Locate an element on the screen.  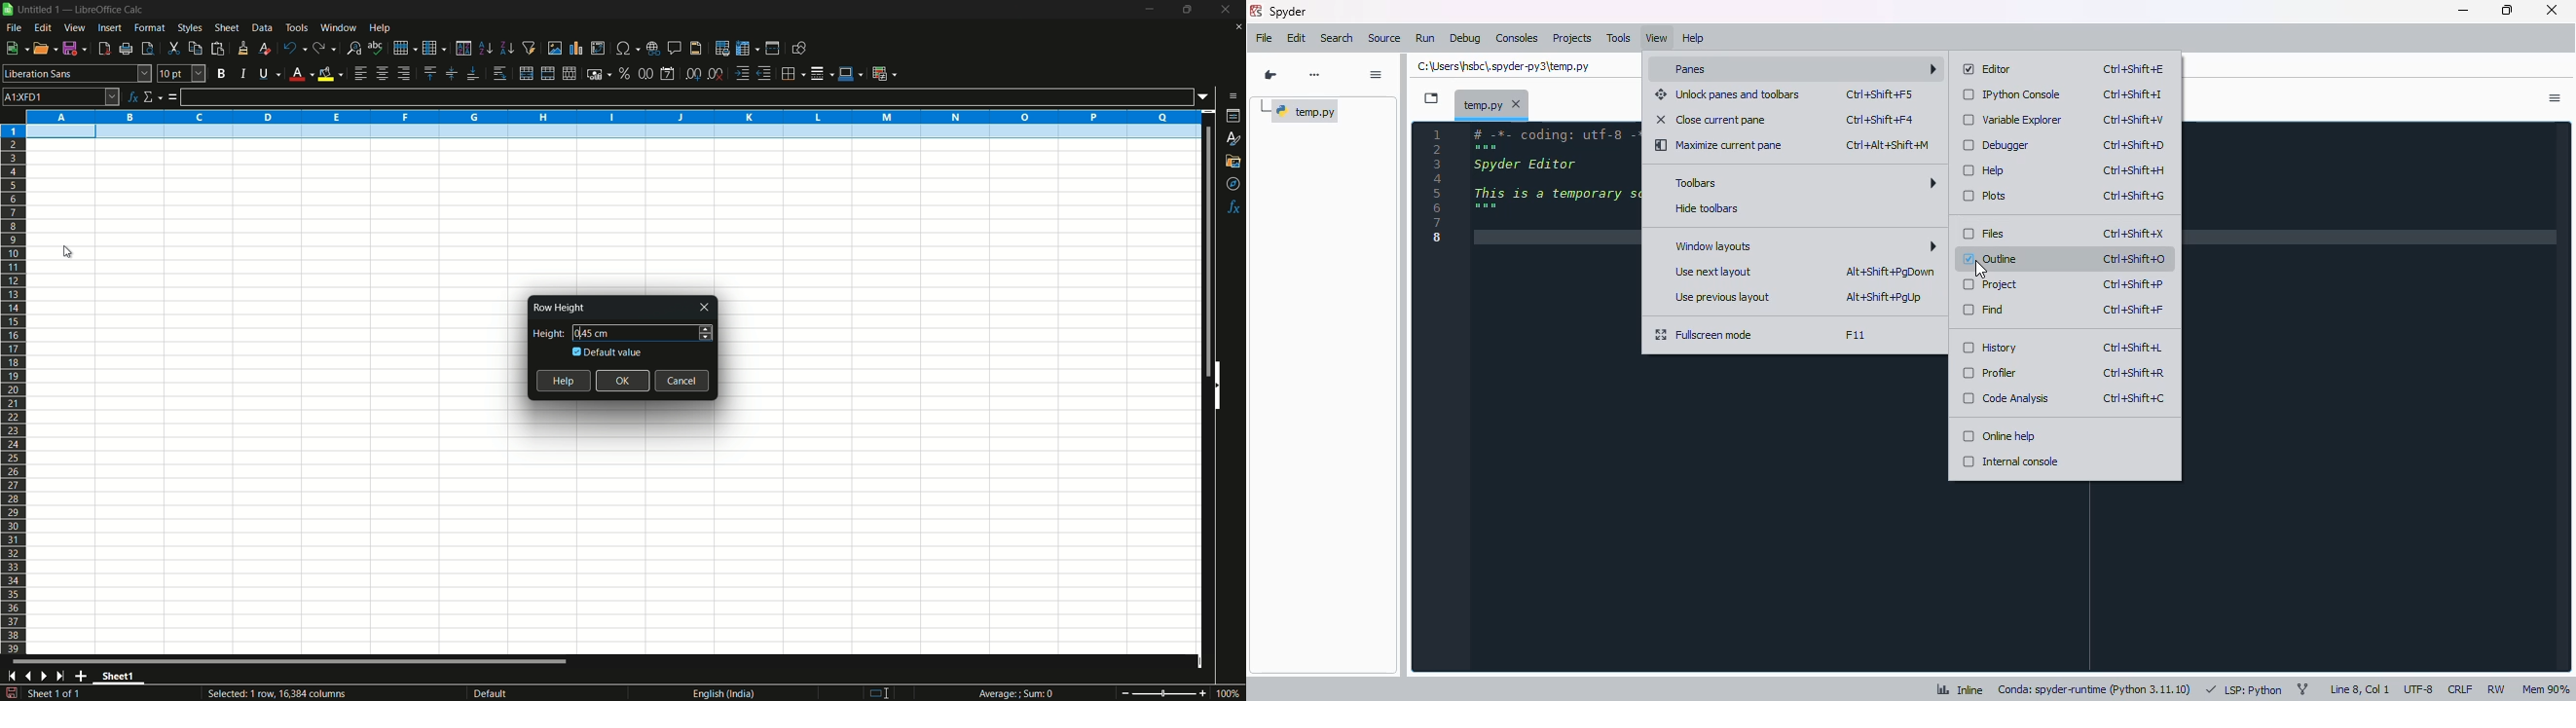
bold is located at coordinates (221, 73).